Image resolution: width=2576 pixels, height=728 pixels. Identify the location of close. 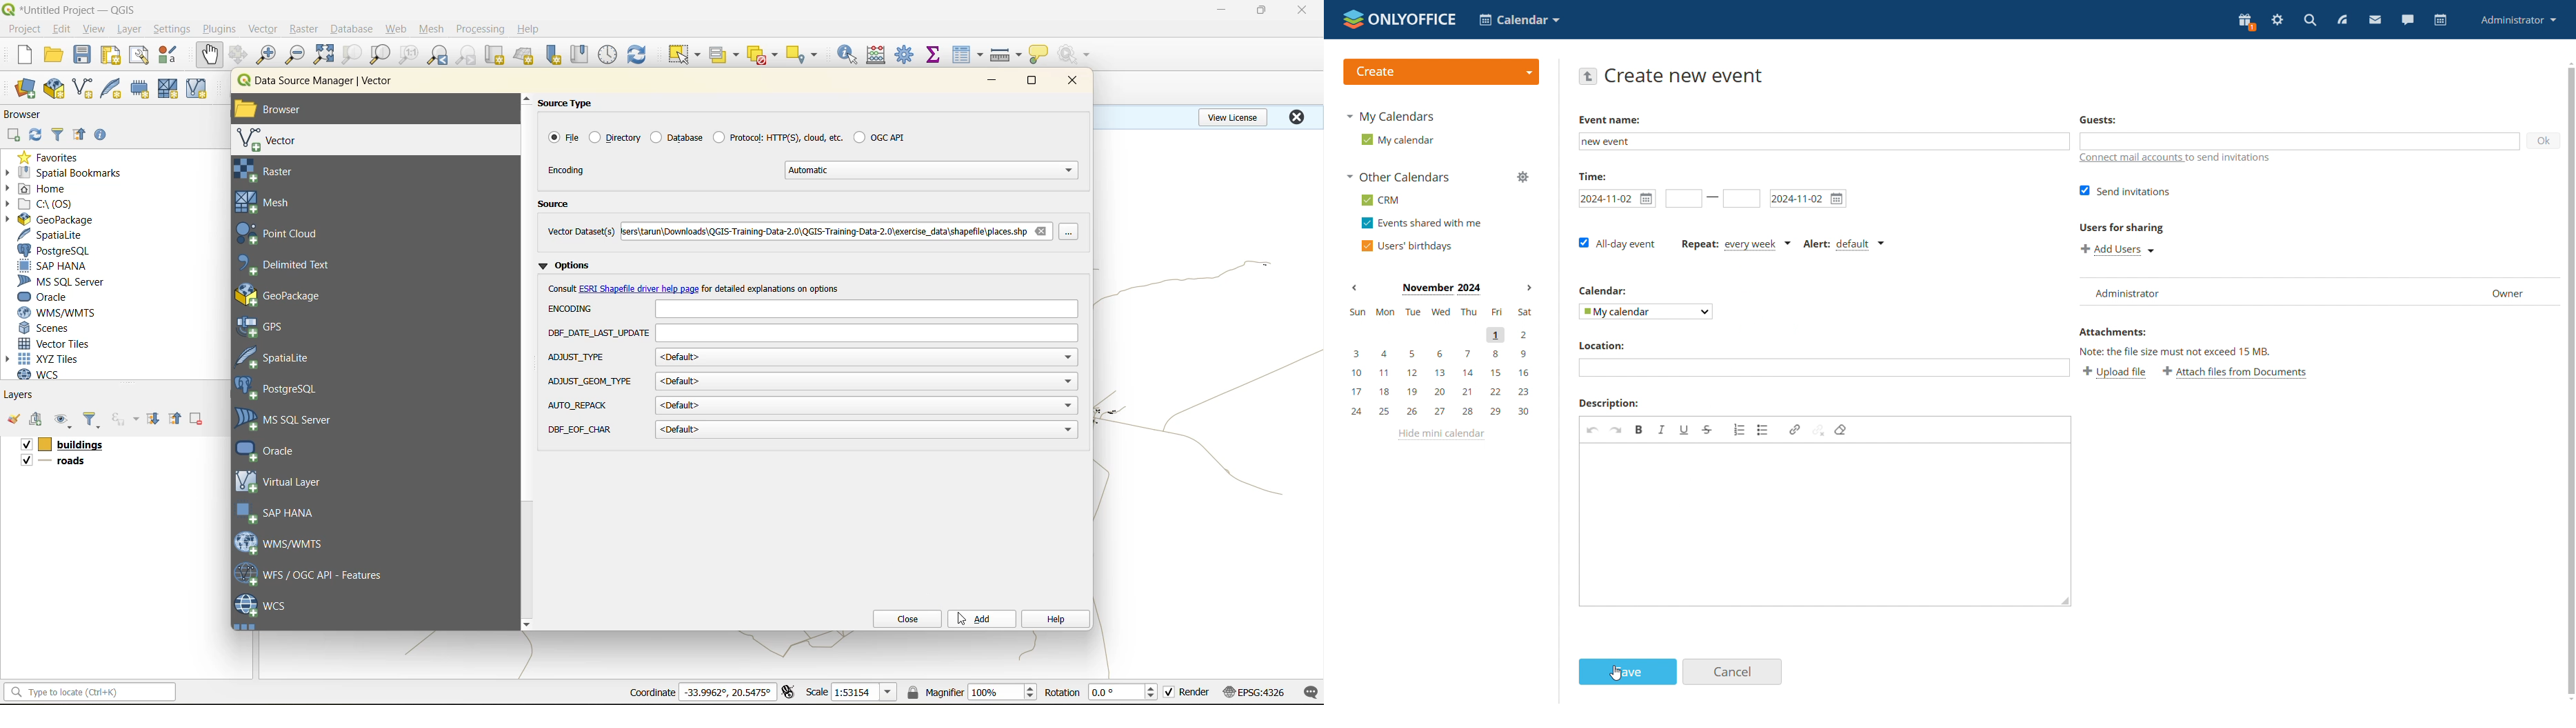
(1296, 117).